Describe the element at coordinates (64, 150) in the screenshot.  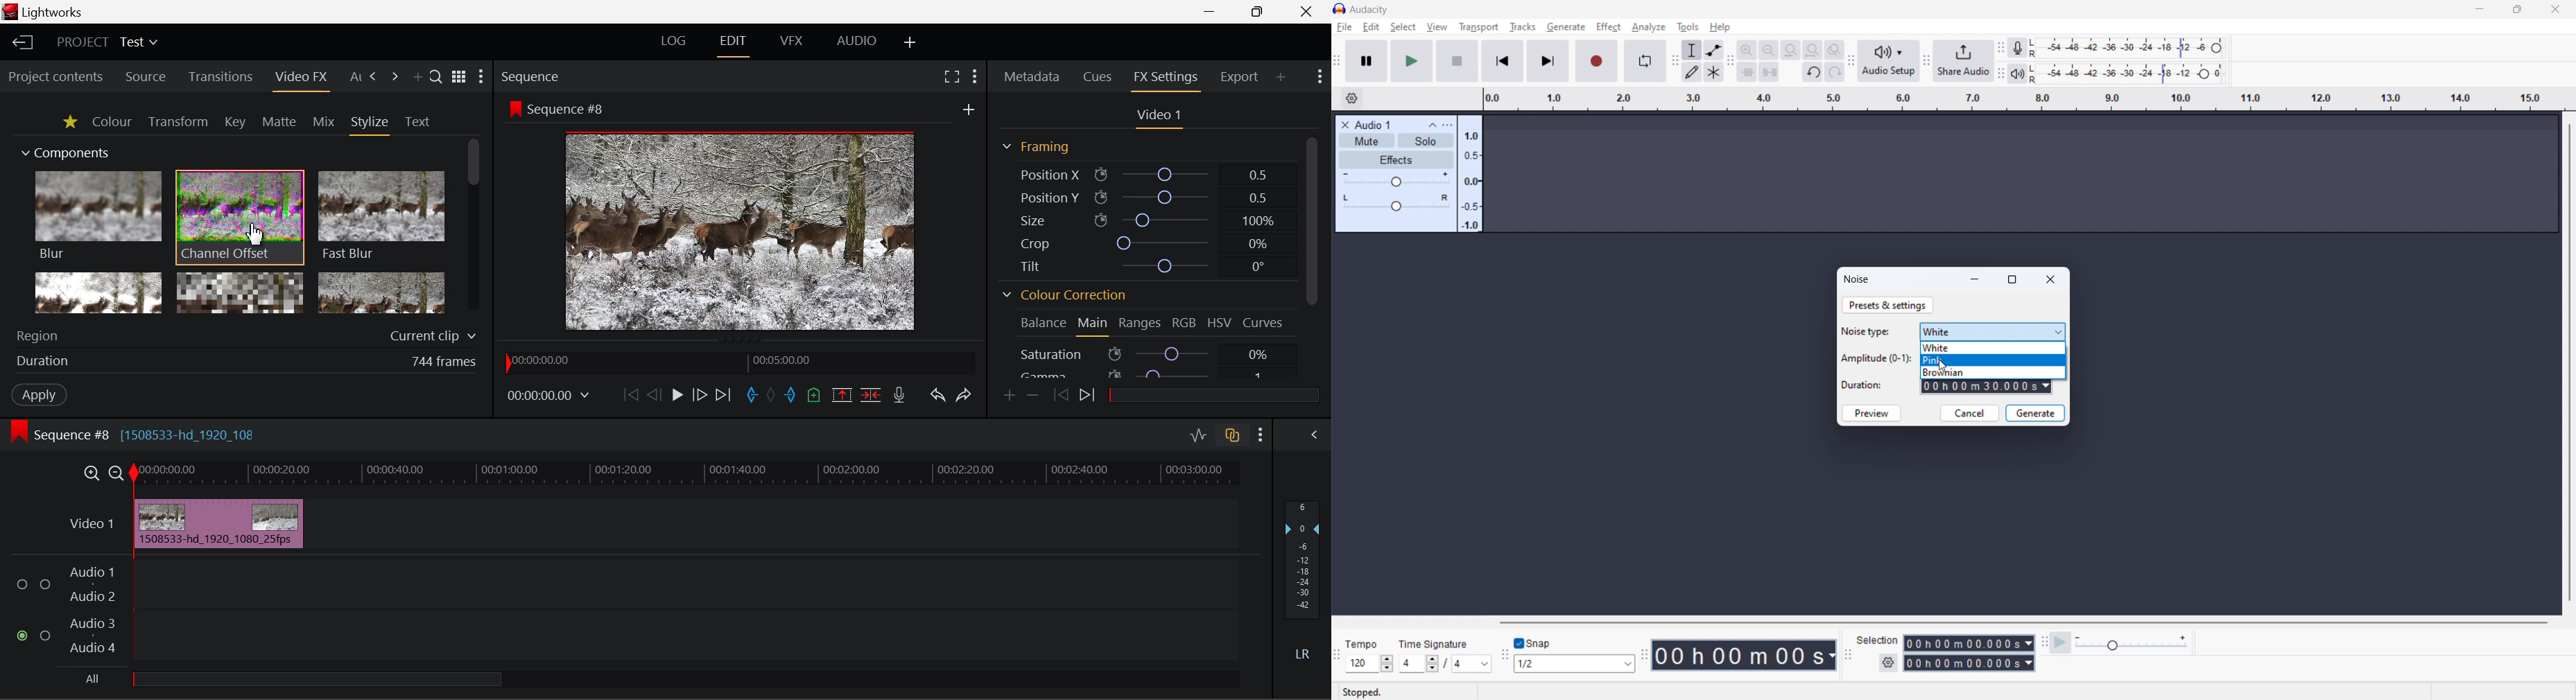
I see `Components Section` at that location.